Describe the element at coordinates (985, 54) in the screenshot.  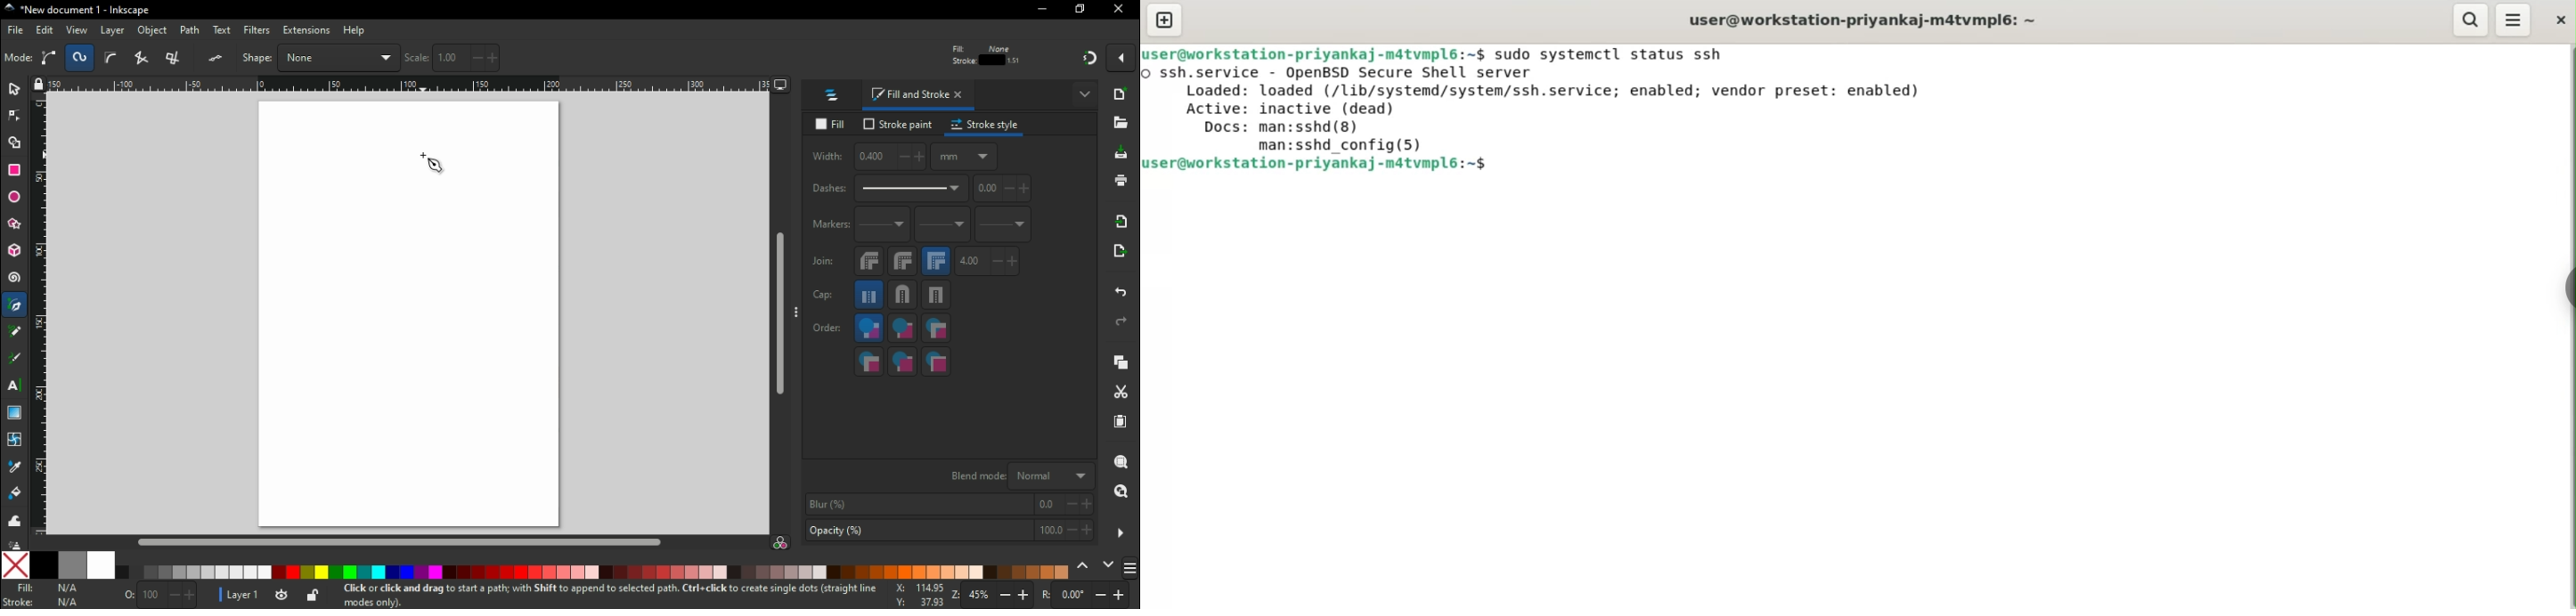
I see `stroke and fill details` at that location.